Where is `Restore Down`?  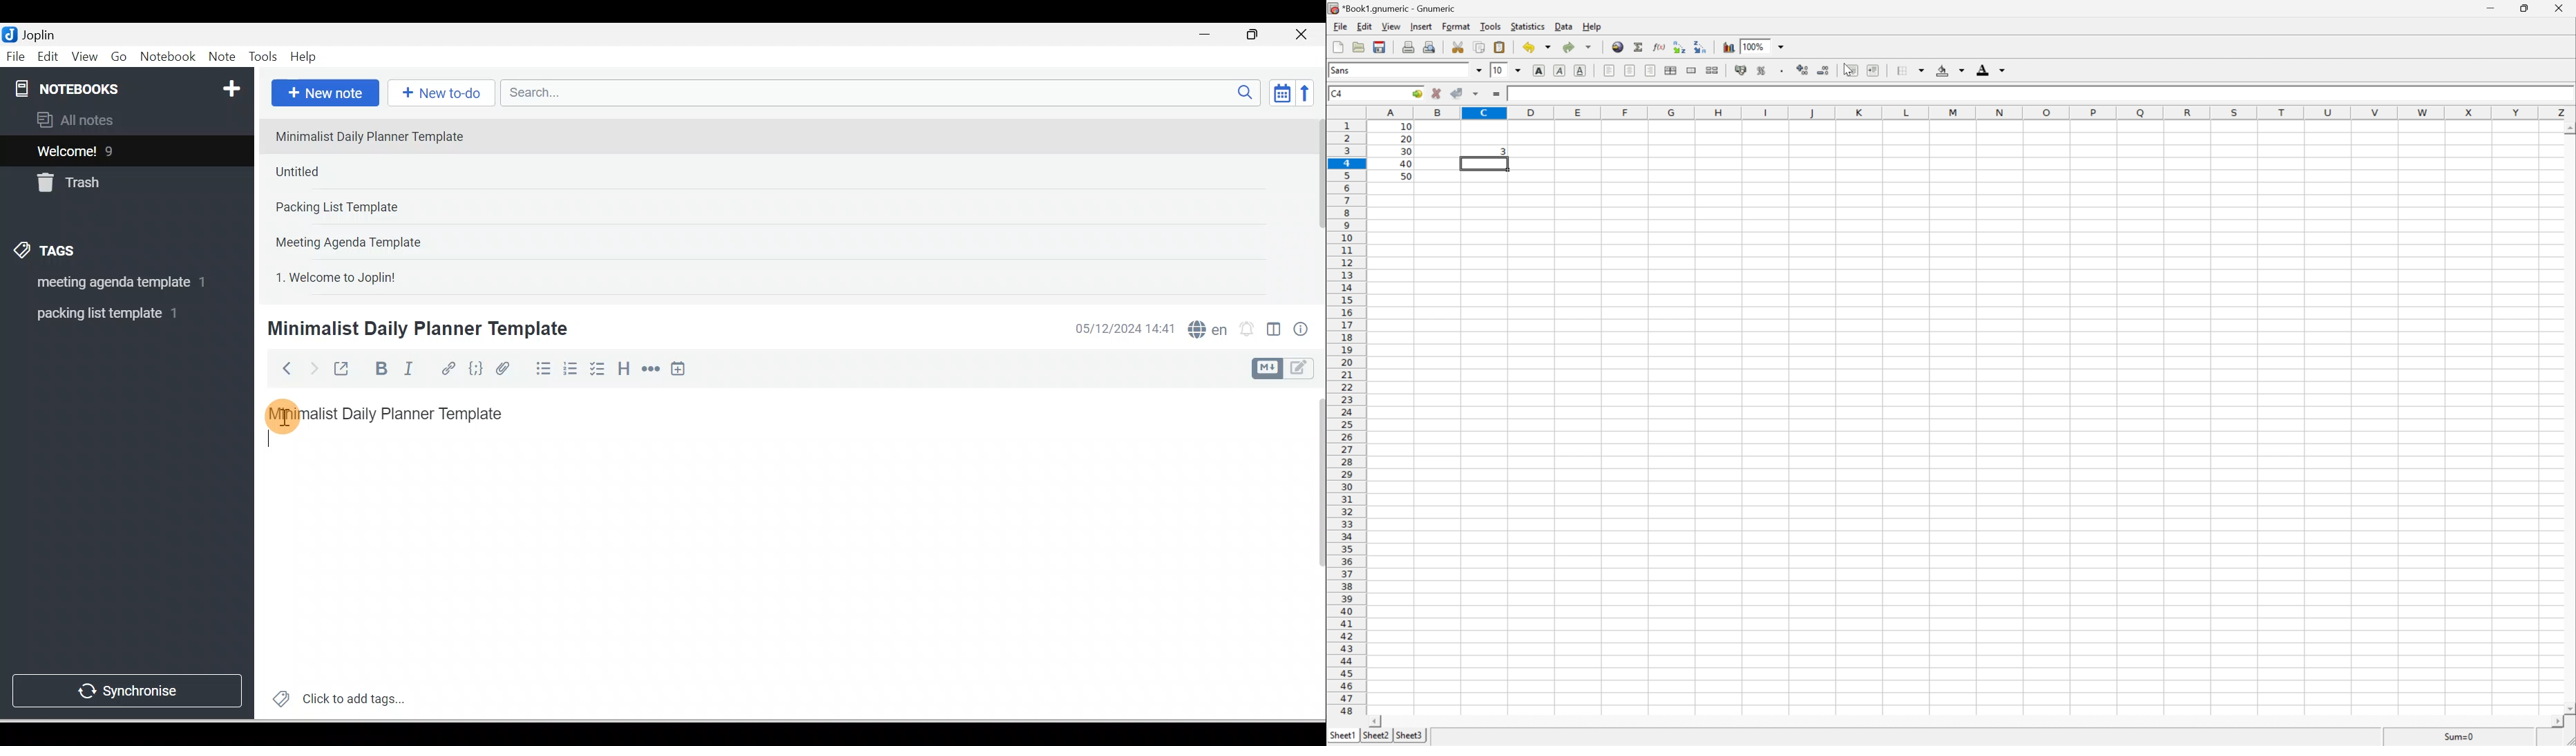
Restore Down is located at coordinates (2522, 8).